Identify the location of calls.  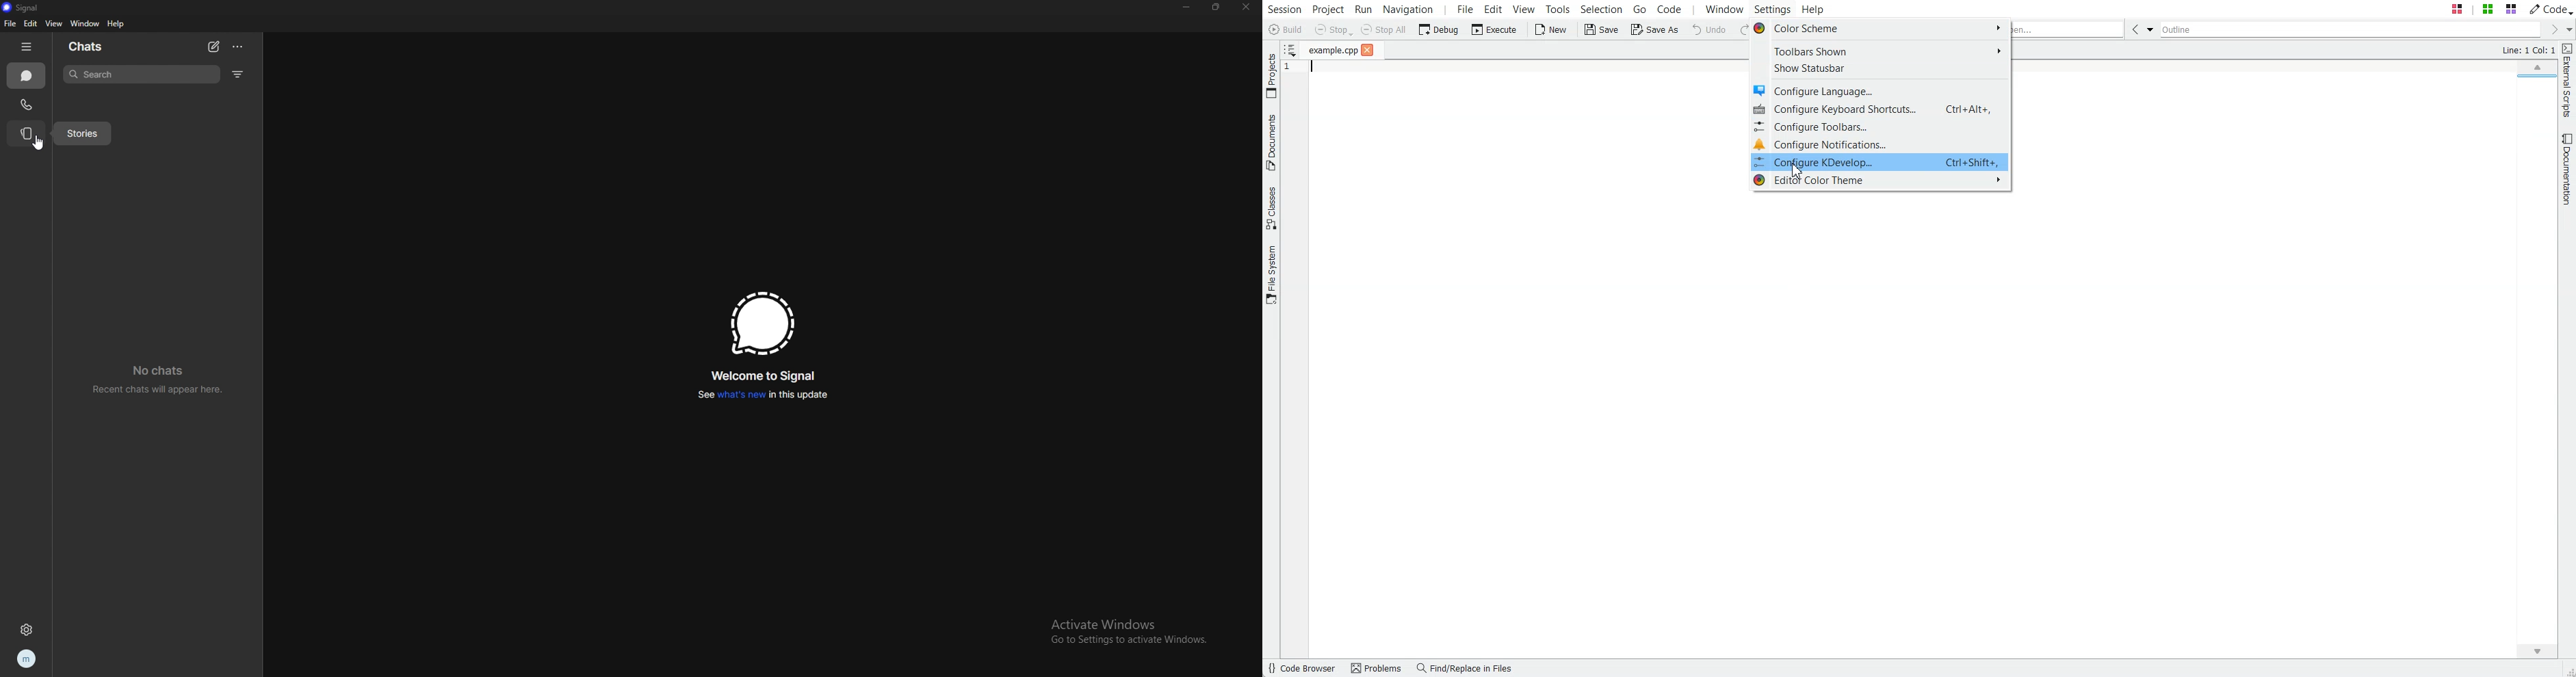
(28, 104).